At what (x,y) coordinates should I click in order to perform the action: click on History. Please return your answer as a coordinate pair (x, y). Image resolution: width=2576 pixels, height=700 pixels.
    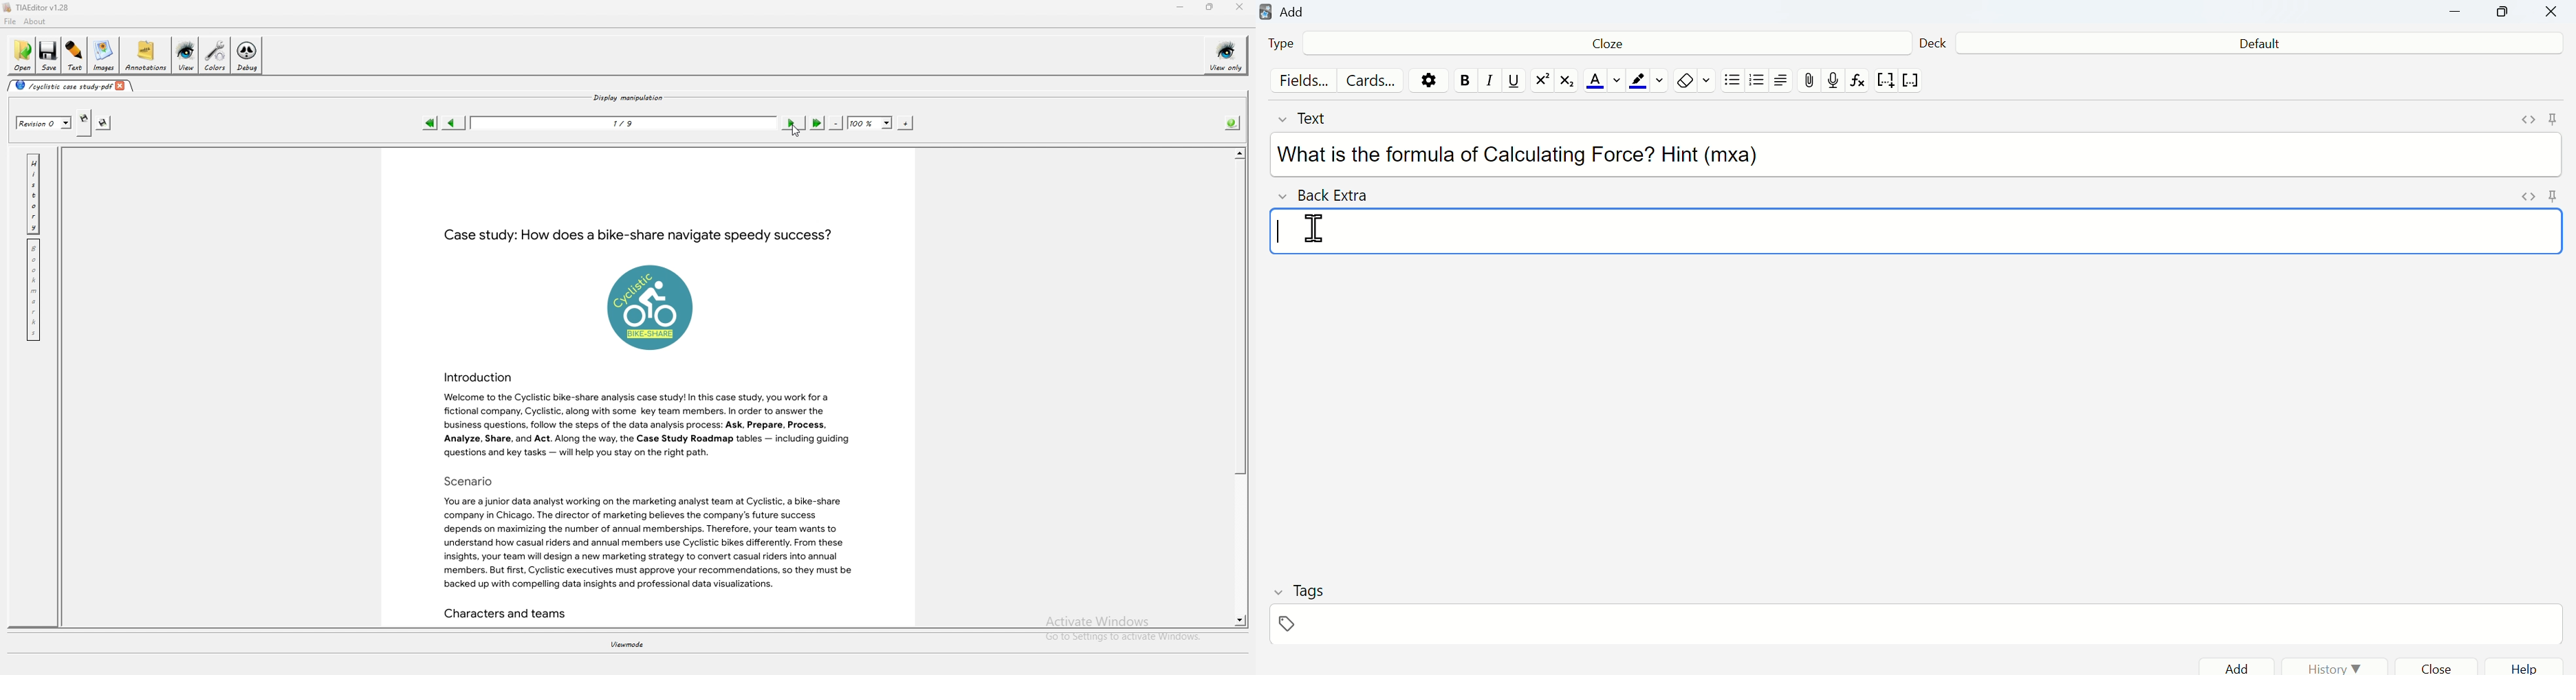
    Looking at the image, I should click on (2335, 667).